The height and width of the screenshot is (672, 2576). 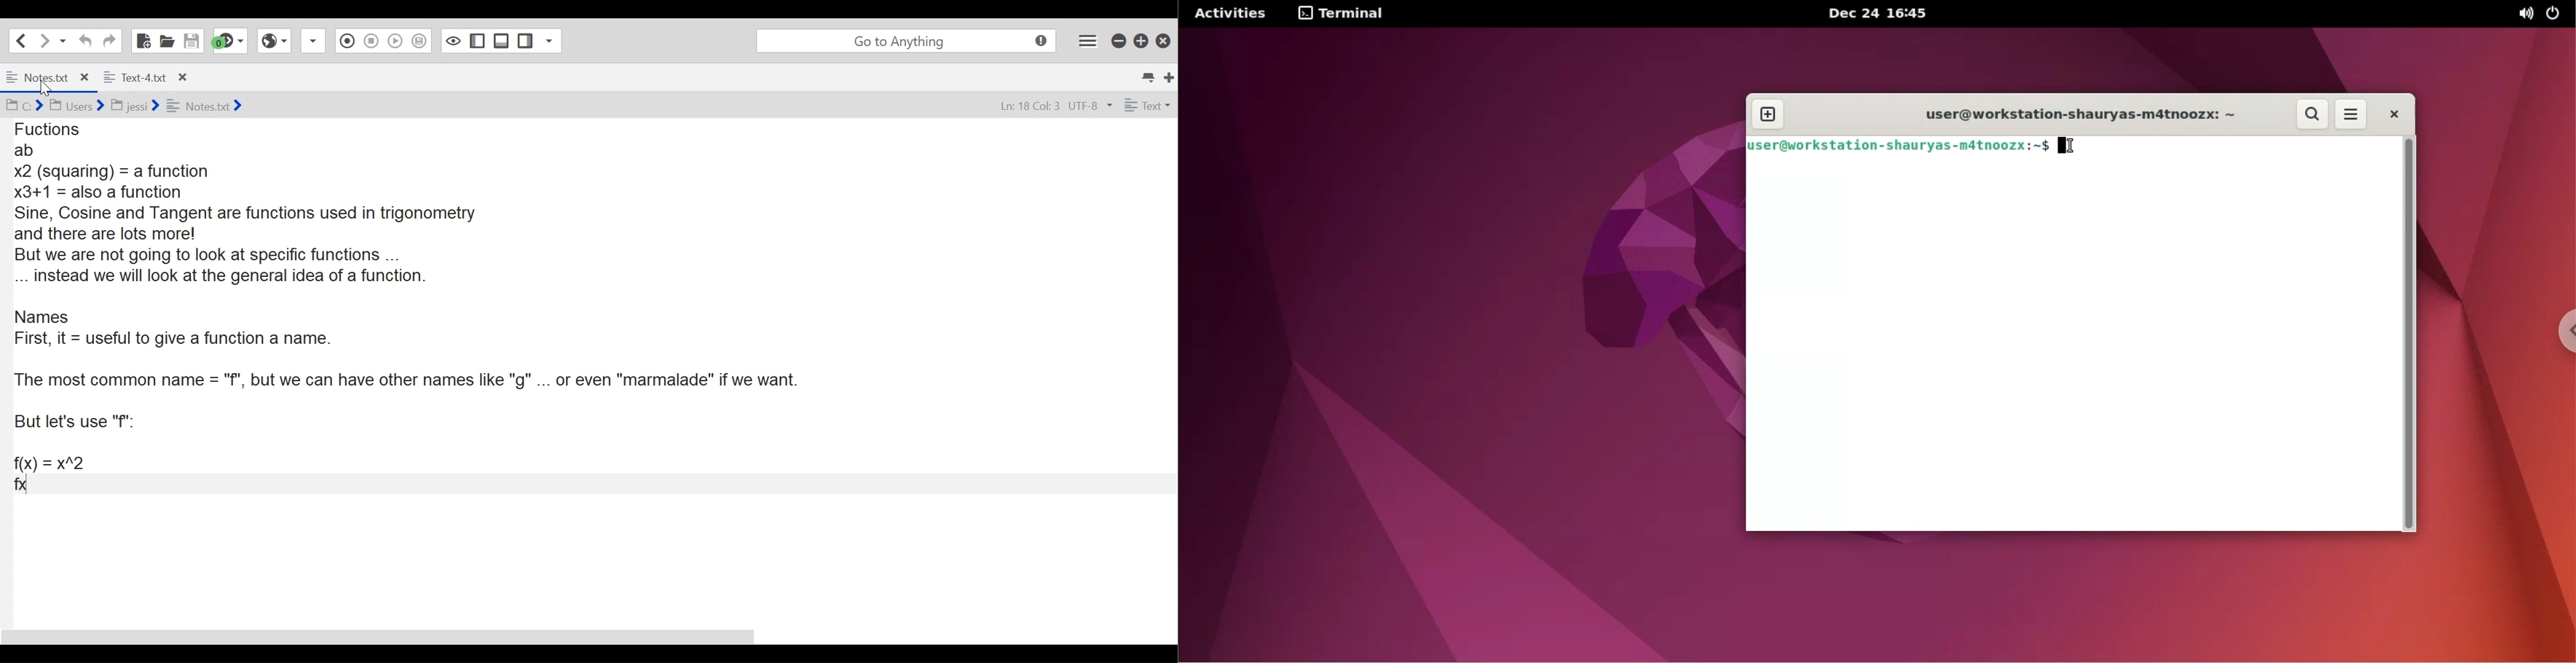 What do you see at coordinates (63, 40) in the screenshot?
I see `Recent LOcations` at bounding box center [63, 40].